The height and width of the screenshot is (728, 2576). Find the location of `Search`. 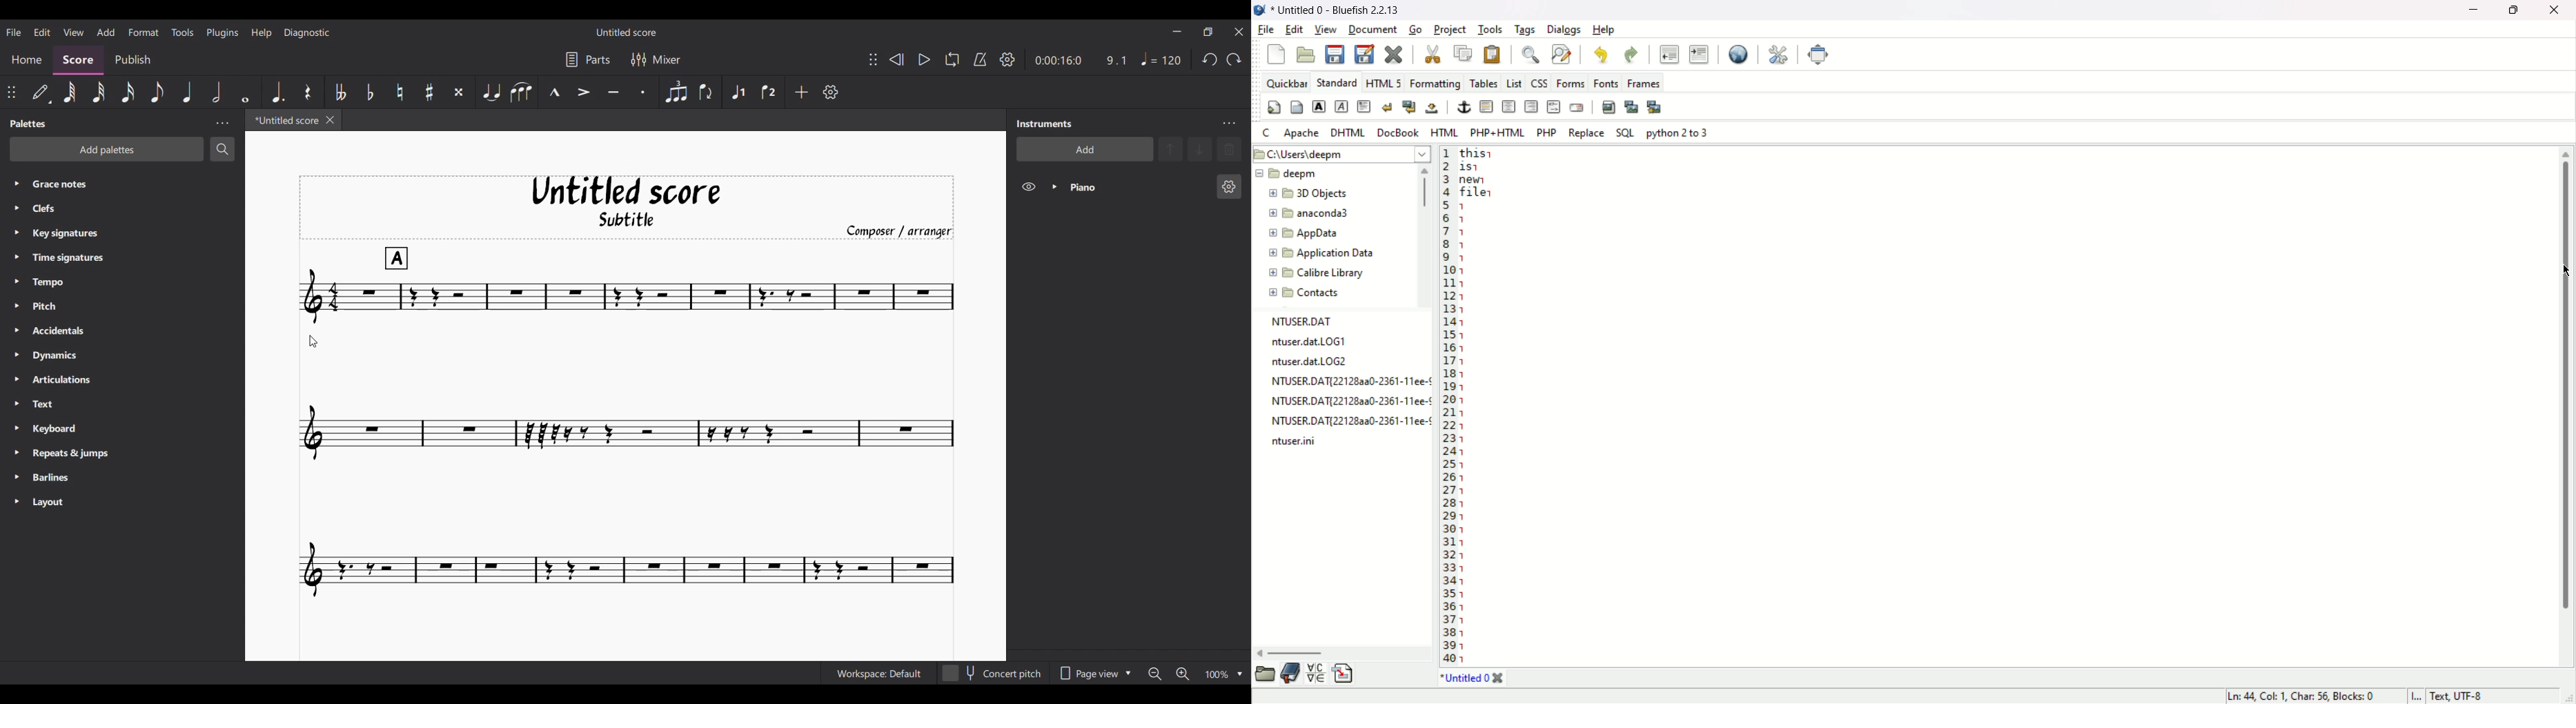

Search is located at coordinates (222, 149).